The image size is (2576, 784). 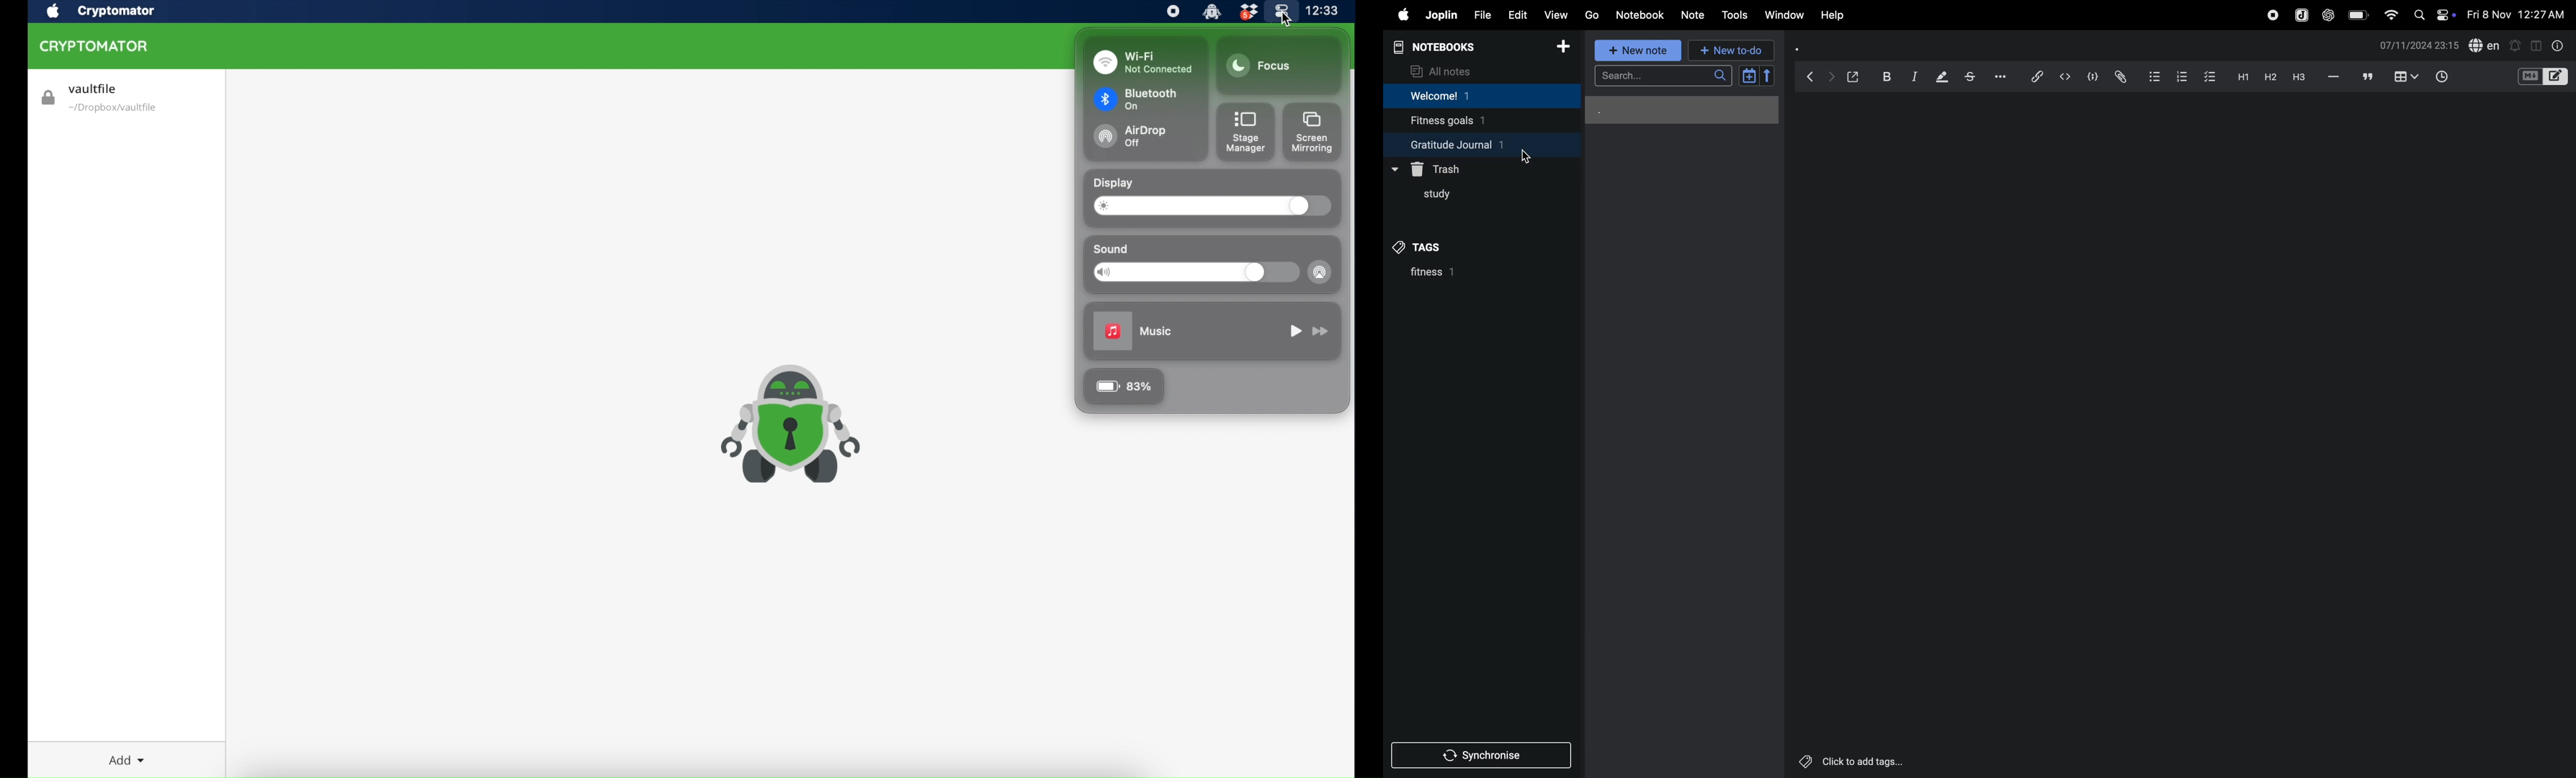 I want to click on 07/11/2024 23:15, so click(x=2419, y=46).